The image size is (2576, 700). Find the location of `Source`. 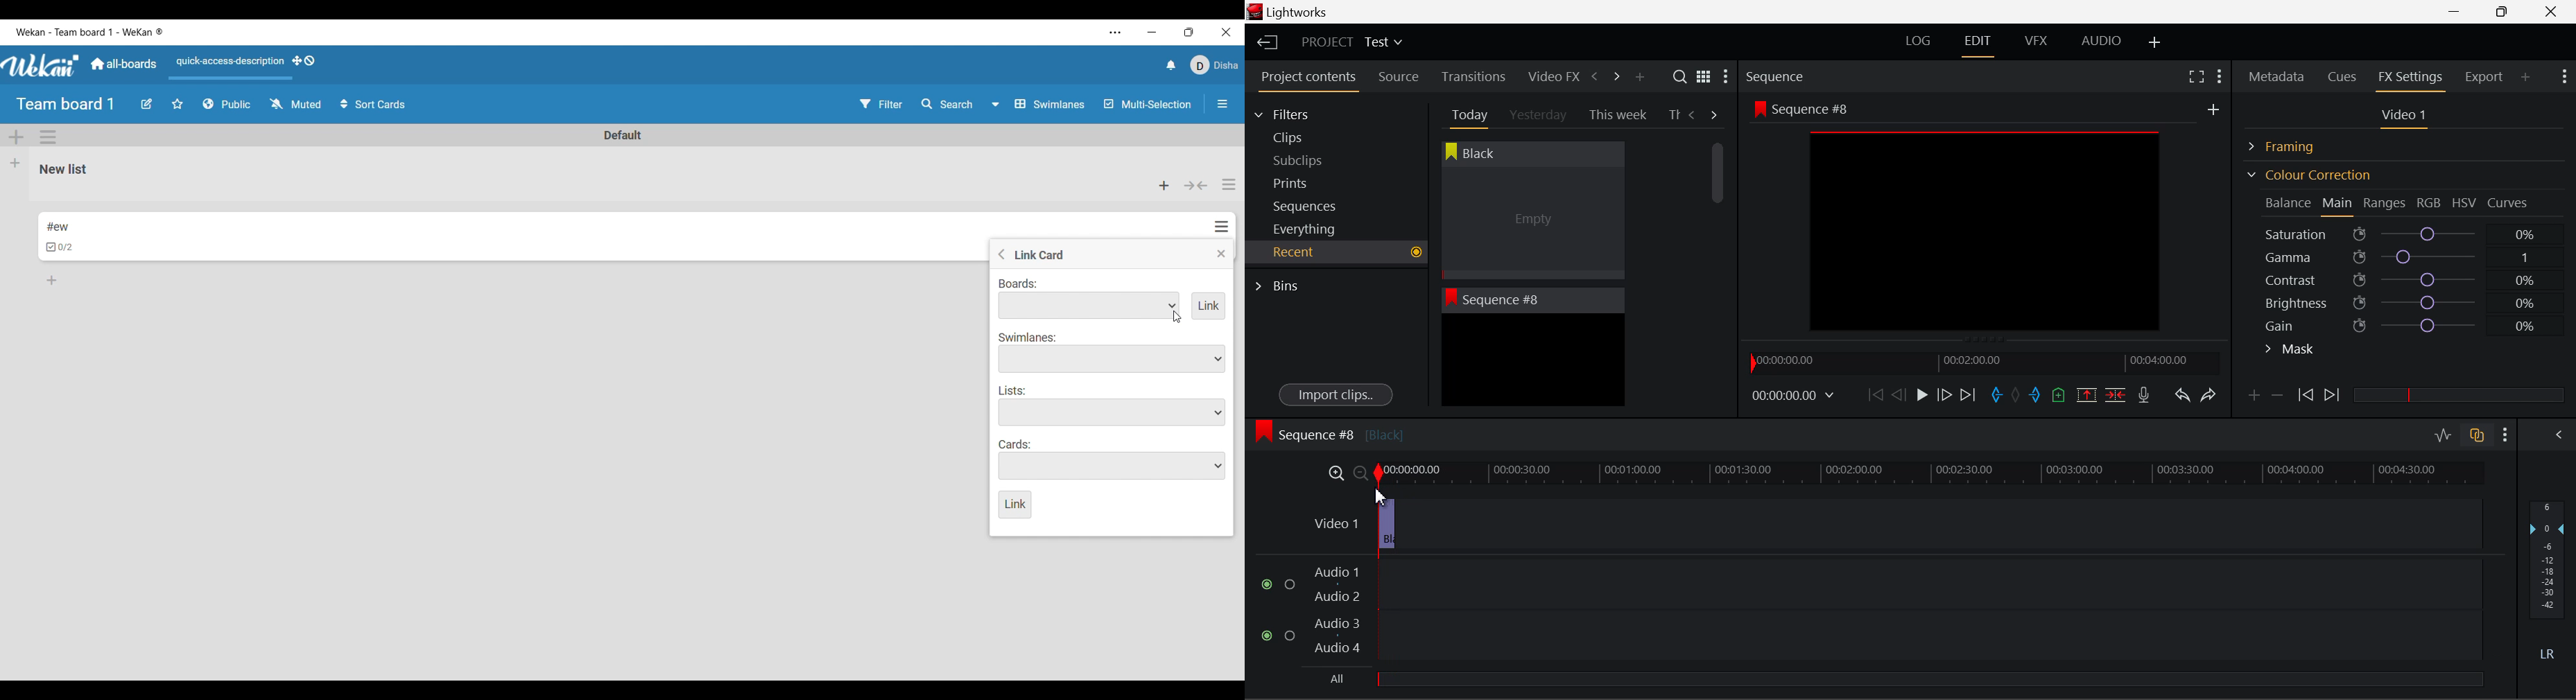

Source is located at coordinates (1399, 77).